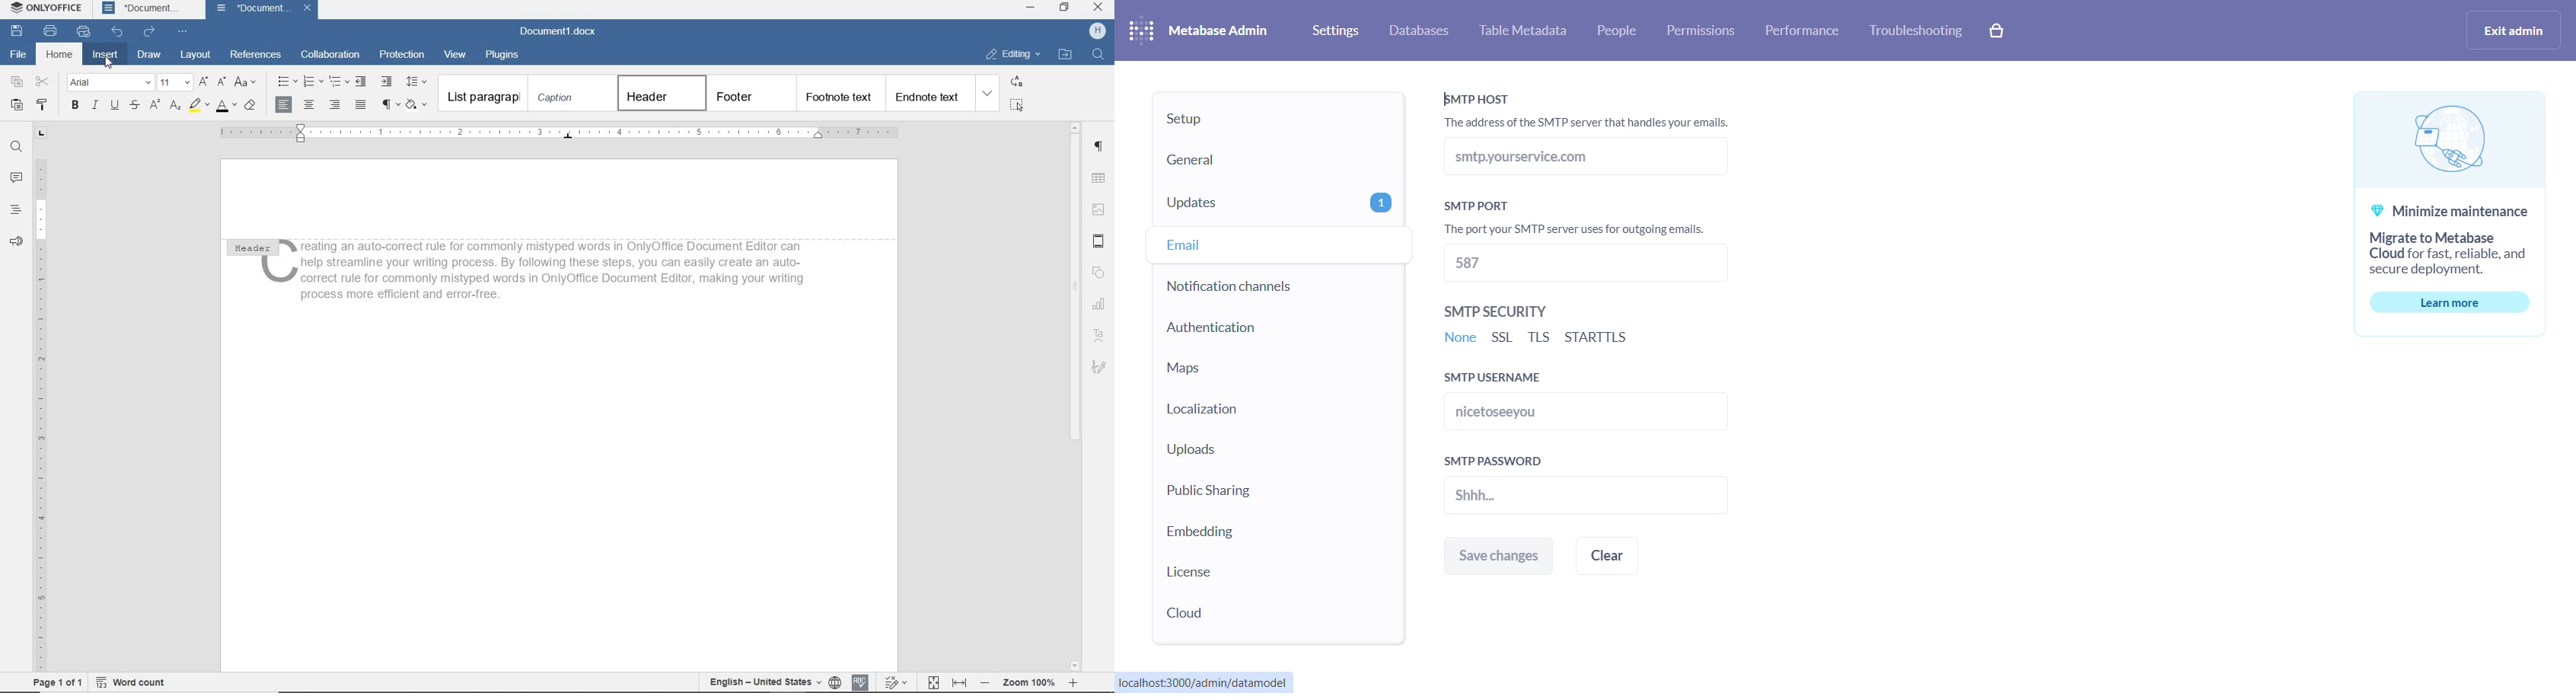  What do you see at coordinates (571, 93) in the screenshot?
I see `NO SPACING` at bounding box center [571, 93].